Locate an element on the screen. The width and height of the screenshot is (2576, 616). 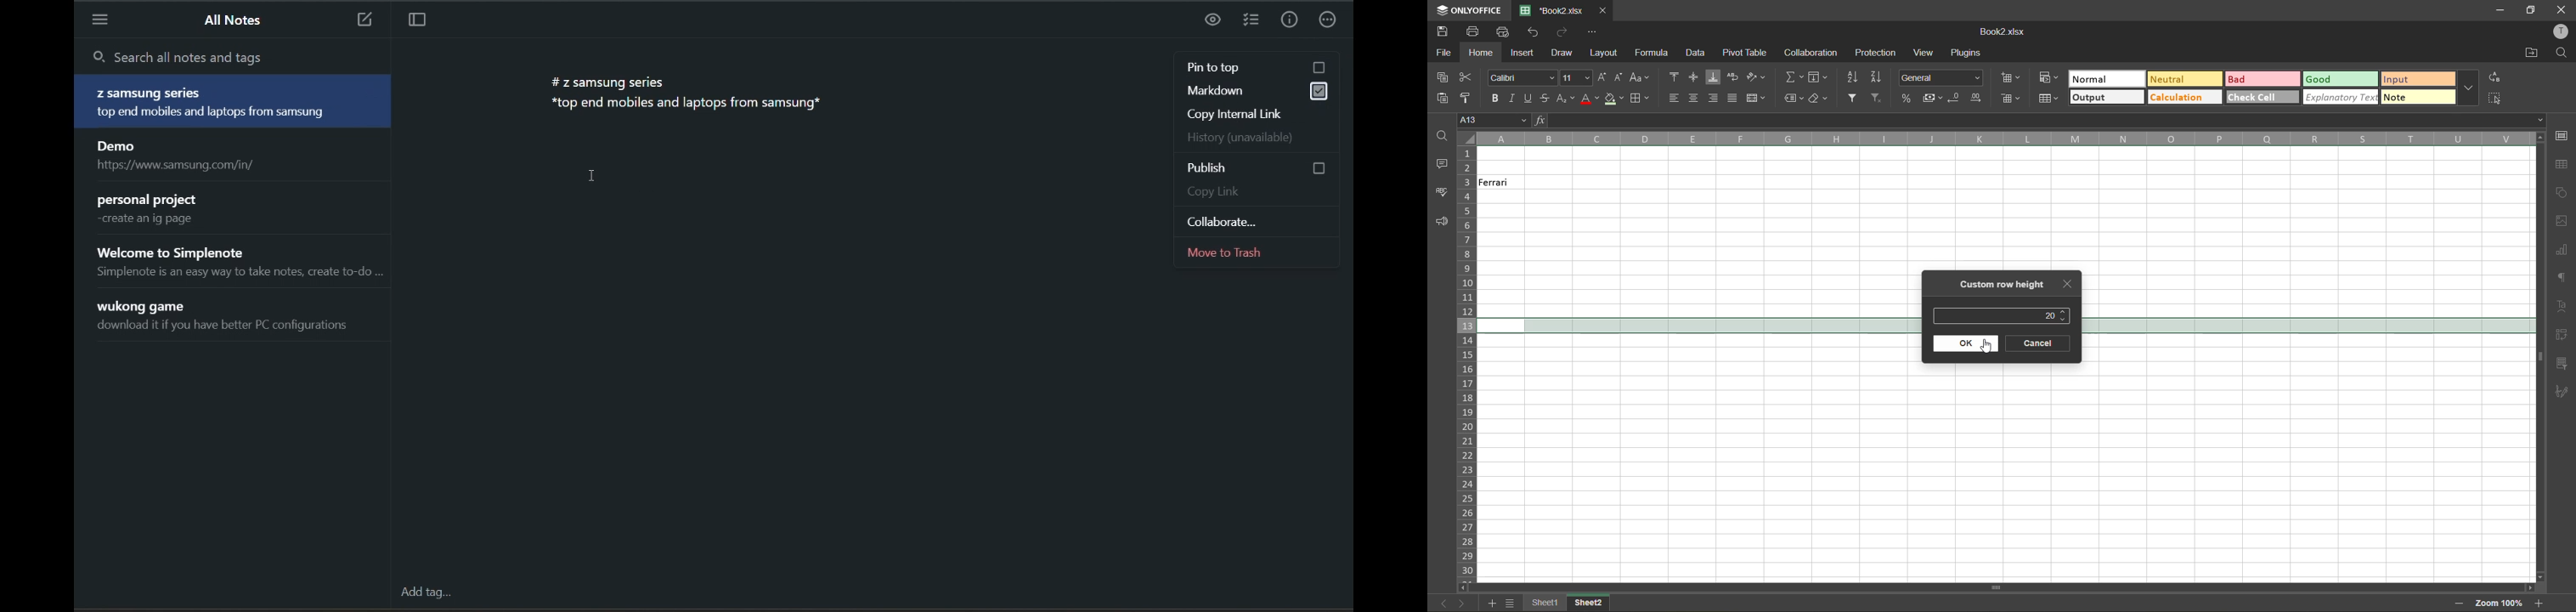
history (unavailable) is located at coordinates (1254, 138).